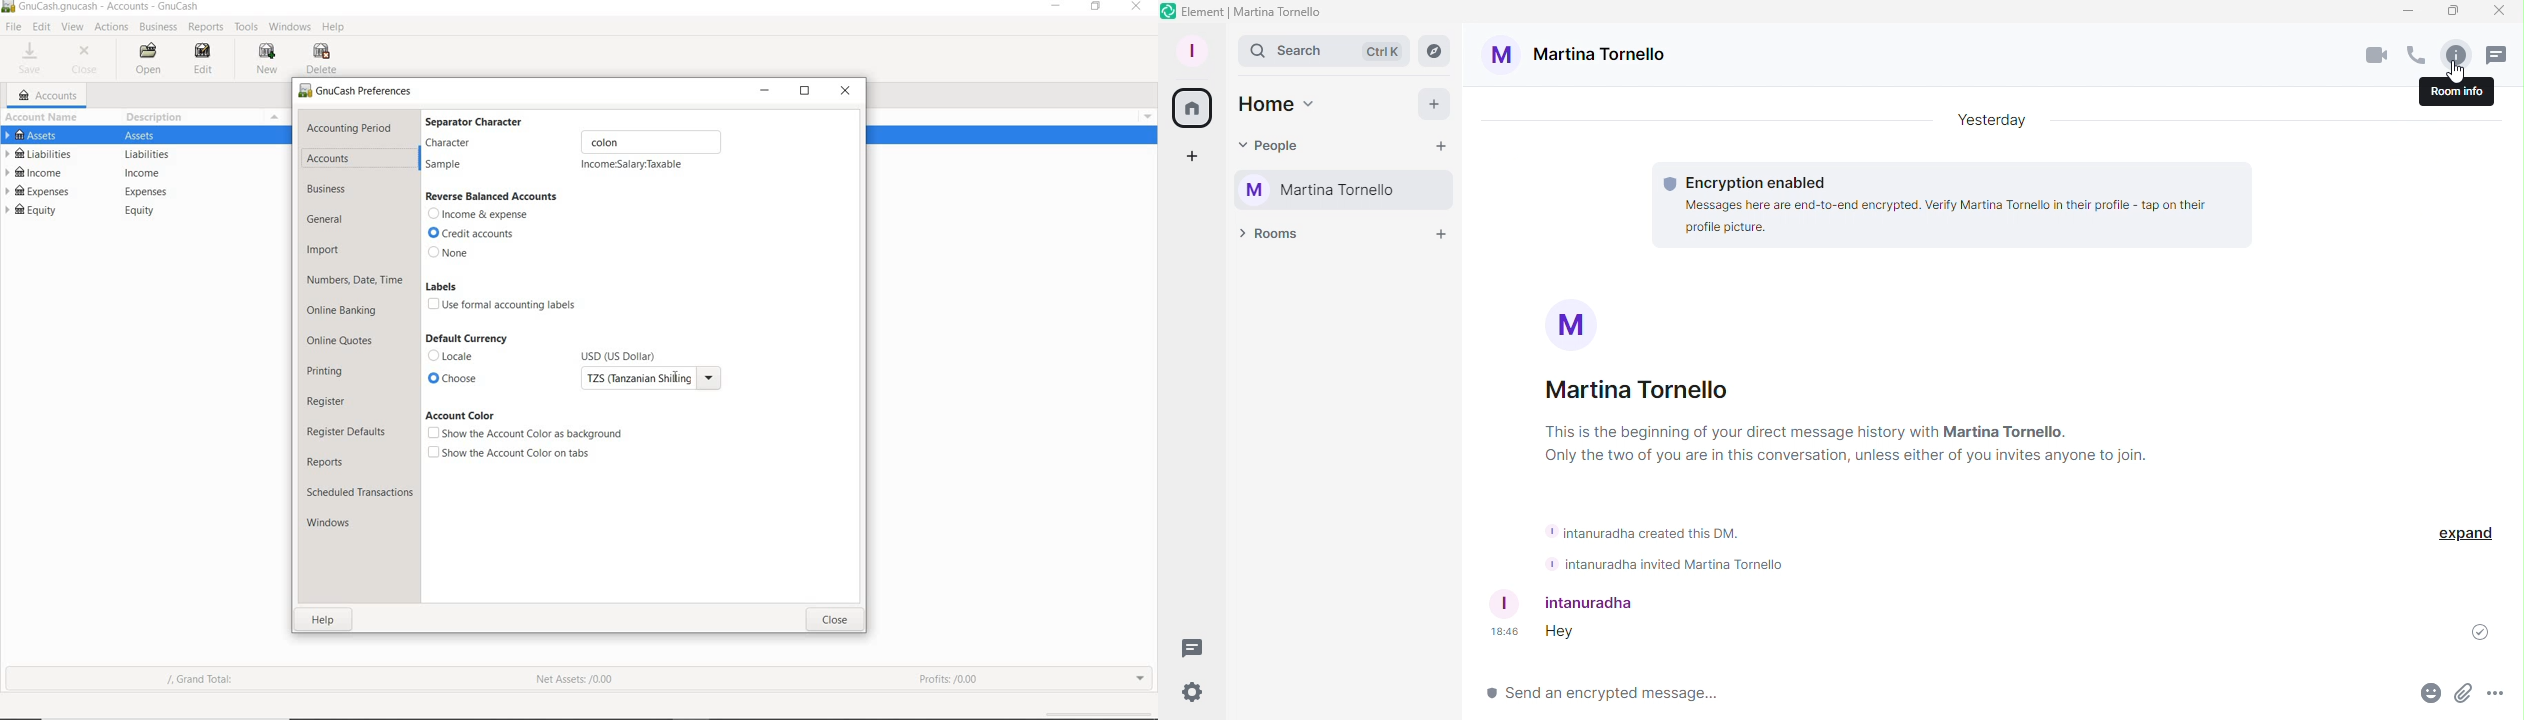 The image size is (2548, 728). I want to click on reverse balanced accounts, so click(492, 197).